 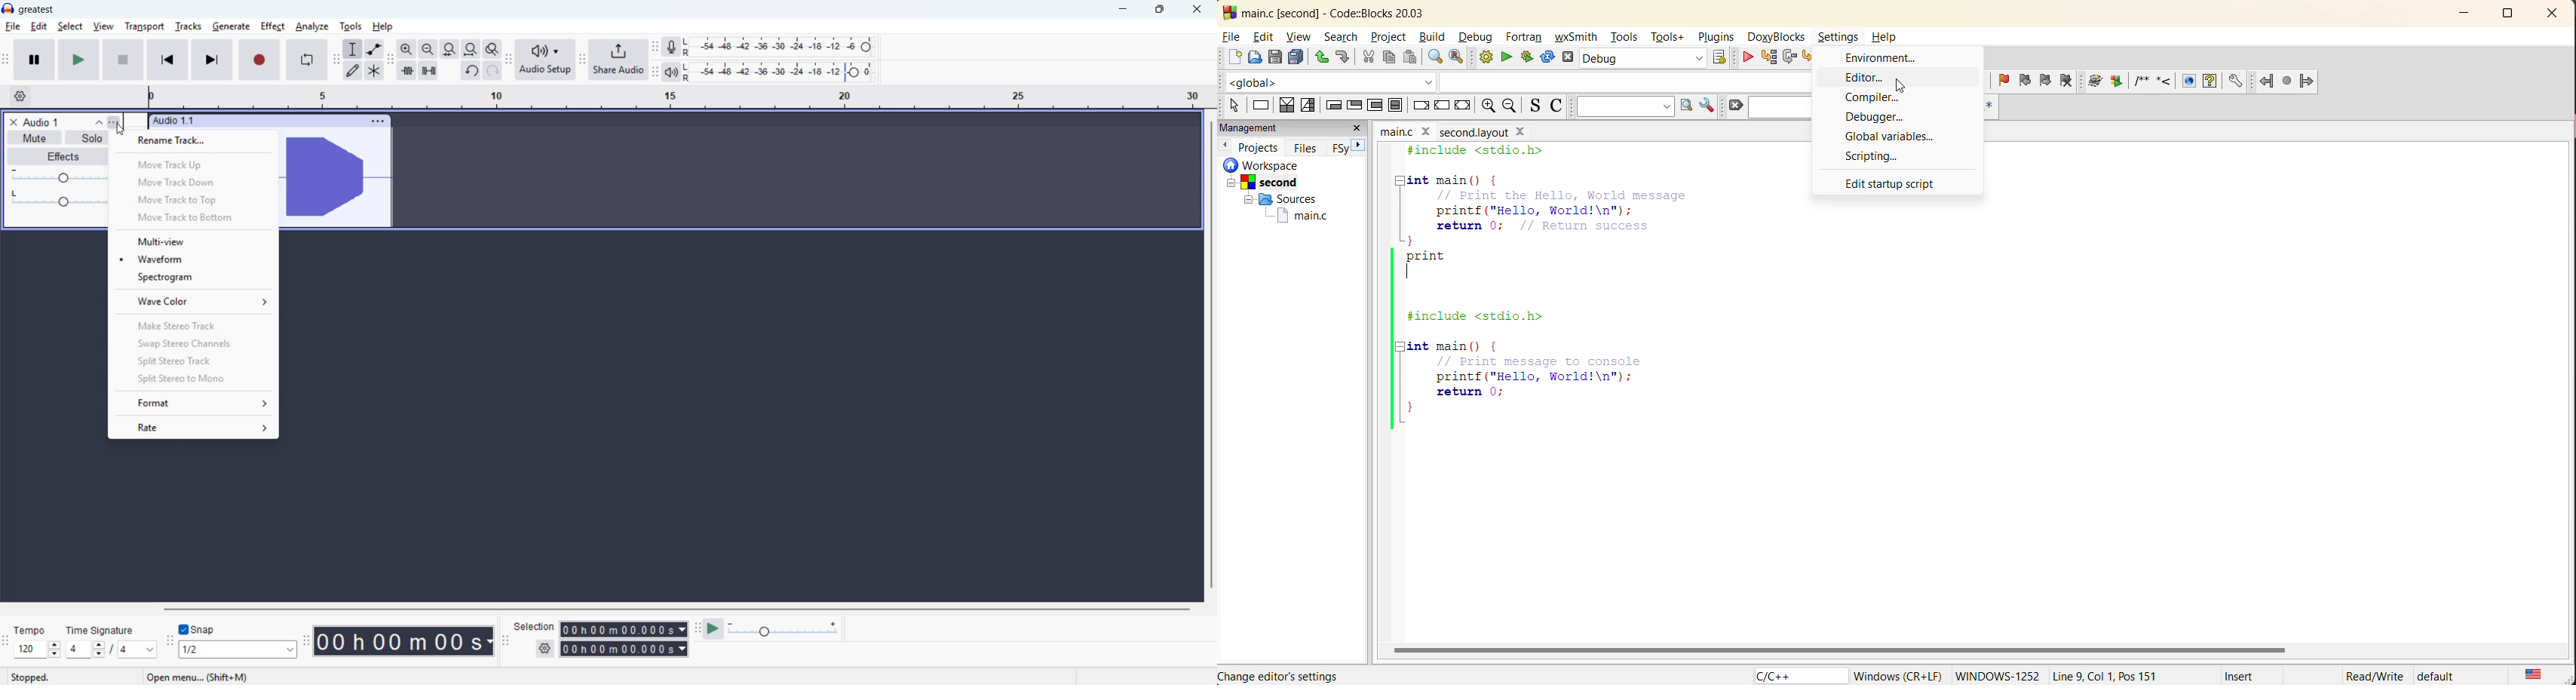 What do you see at coordinates (428, 49) in the screenshot?
I see `fit selection to width` at bounding box center [428, 49].